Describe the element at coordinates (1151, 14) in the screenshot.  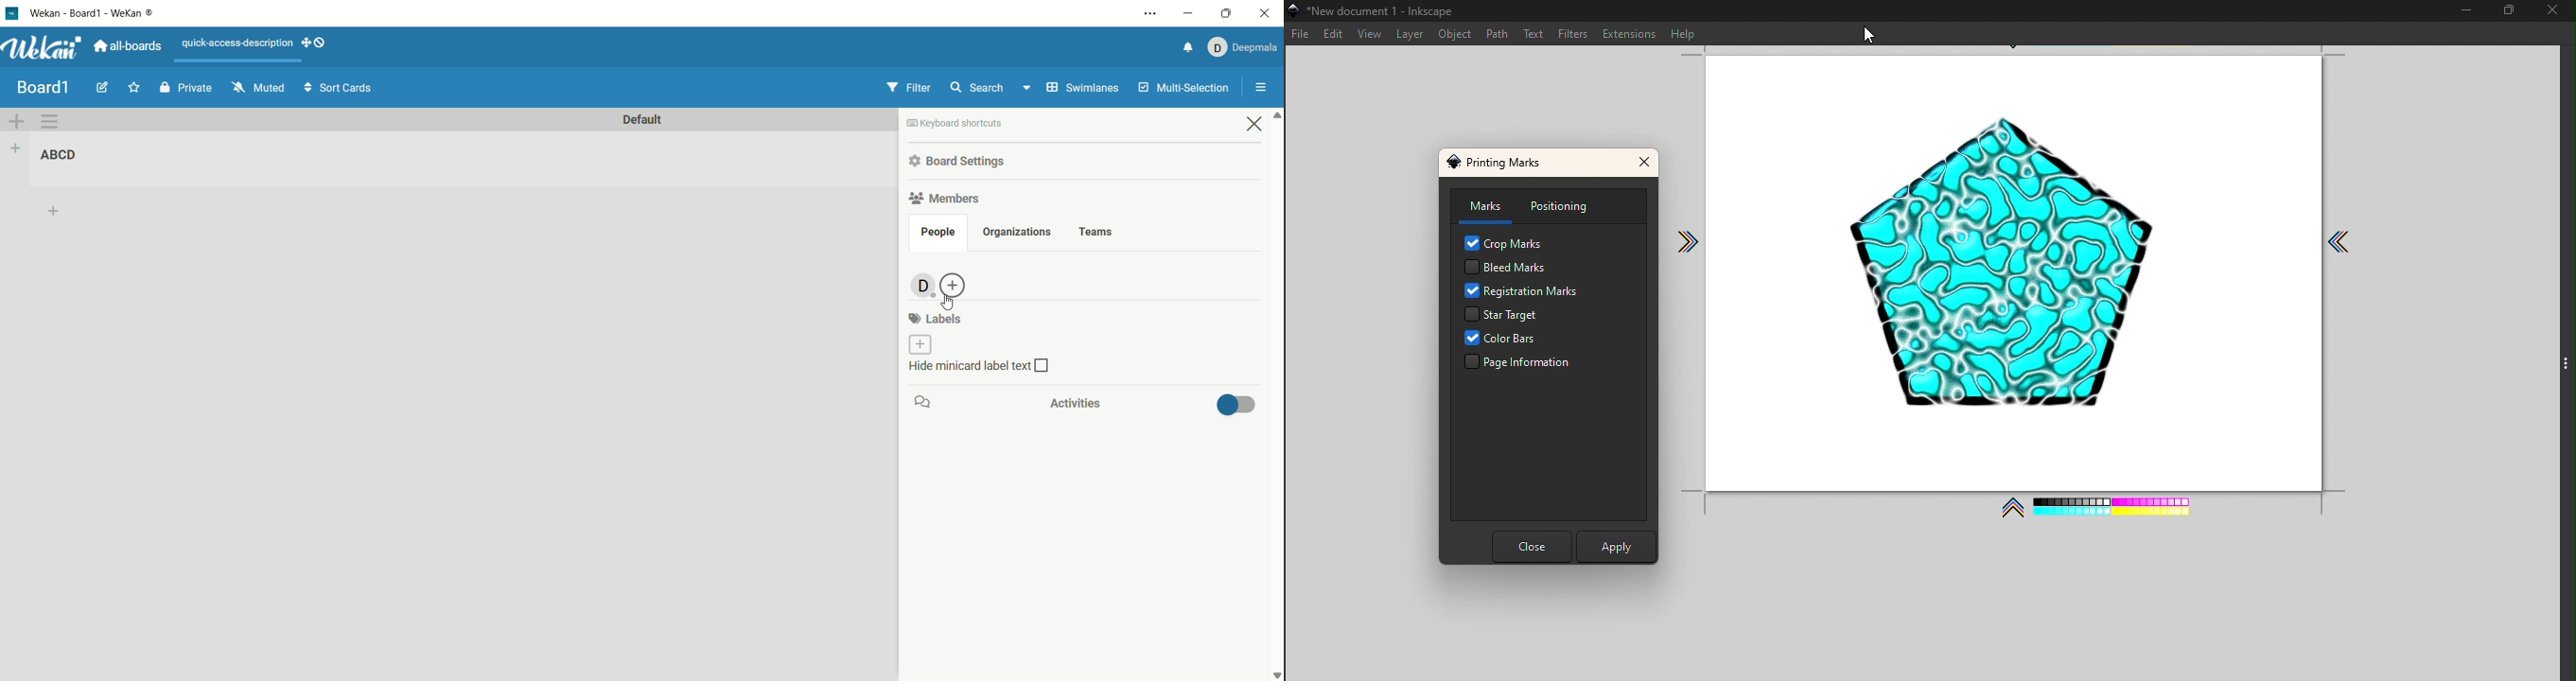
I see `settings and options` at that location.